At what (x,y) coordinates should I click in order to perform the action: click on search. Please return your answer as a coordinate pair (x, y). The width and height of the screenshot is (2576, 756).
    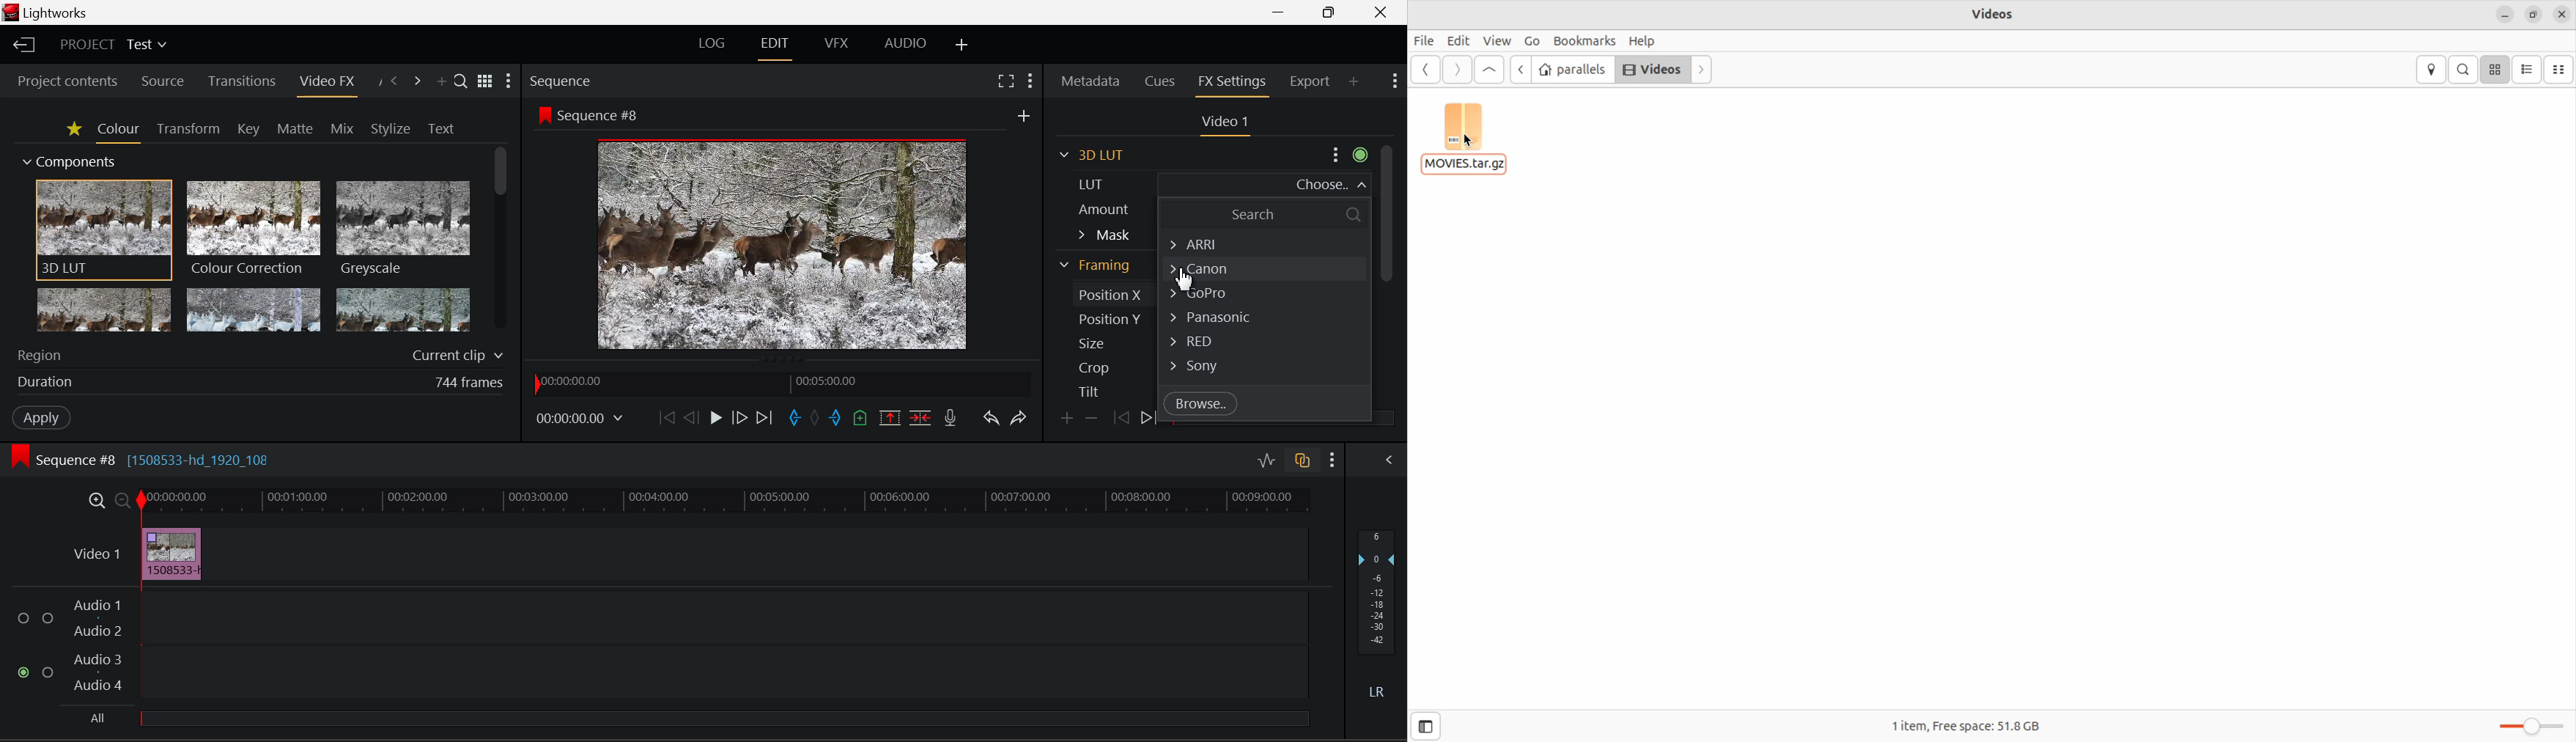
    Looking at the image, I should click on (2463, 69).